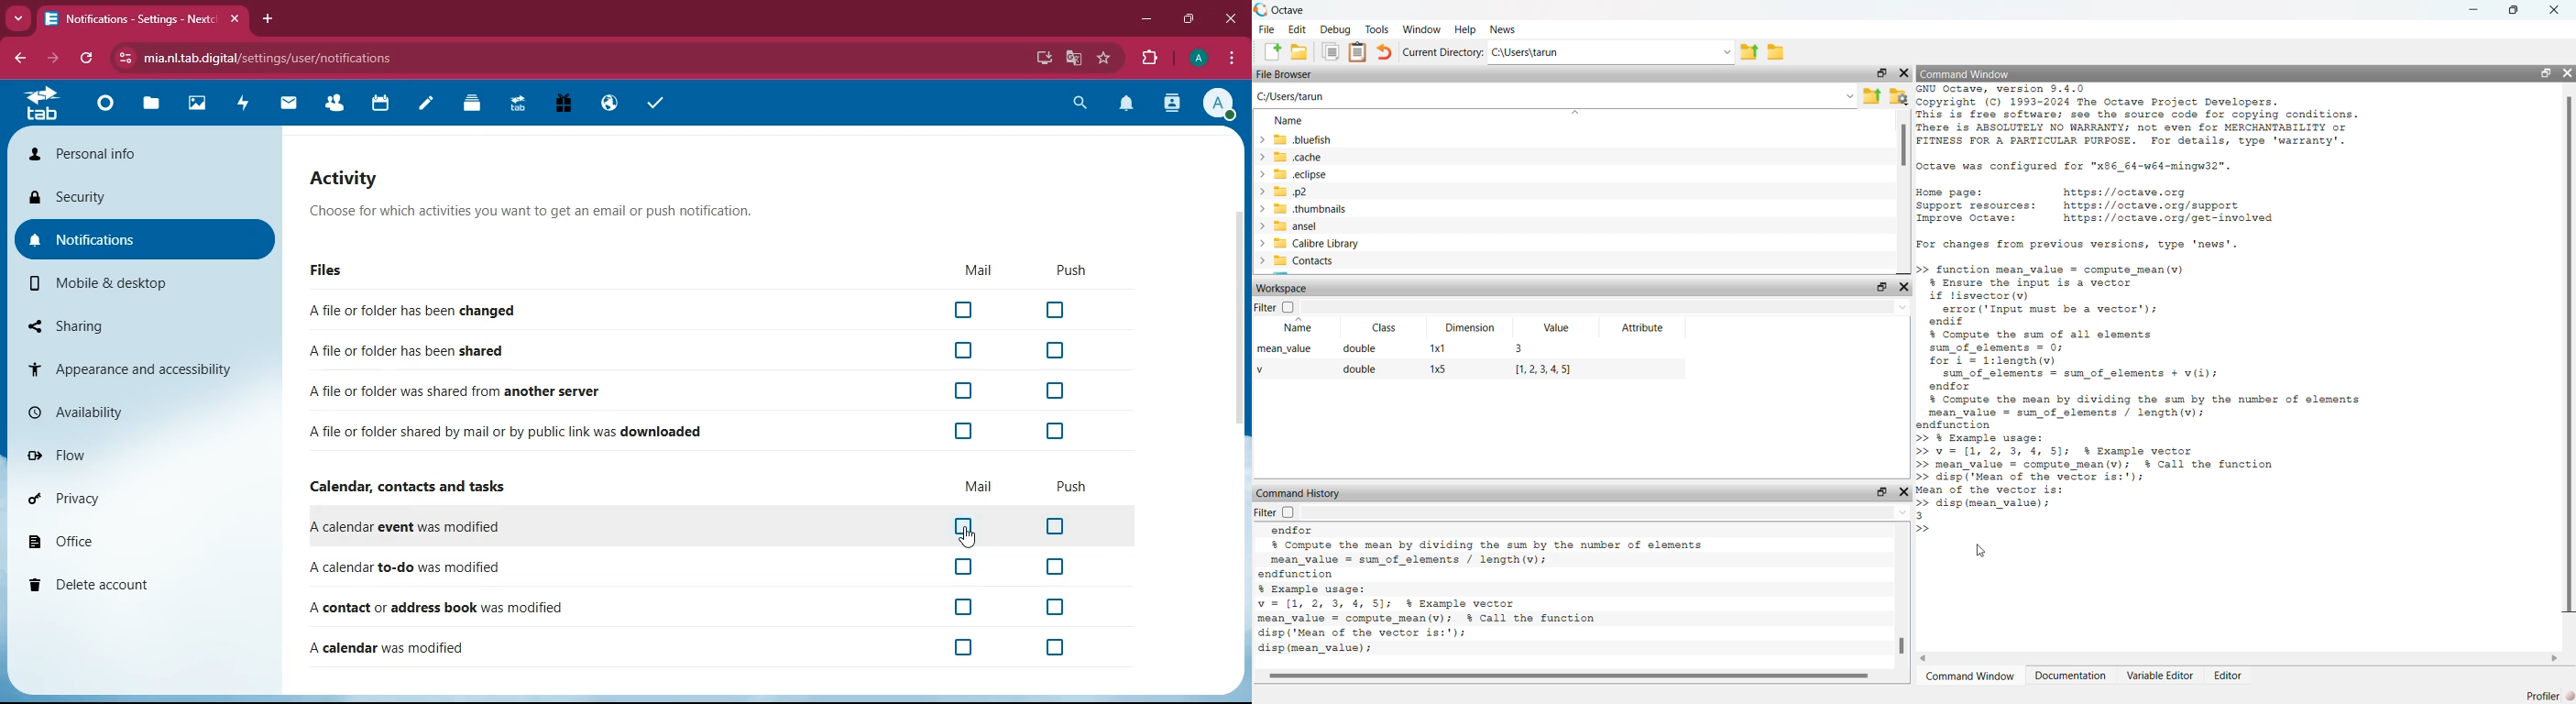 This screenshot has height=728, width=2576. Describe the element at coordinates (139, 325) in the screenshot. I see `sharing` at that location.